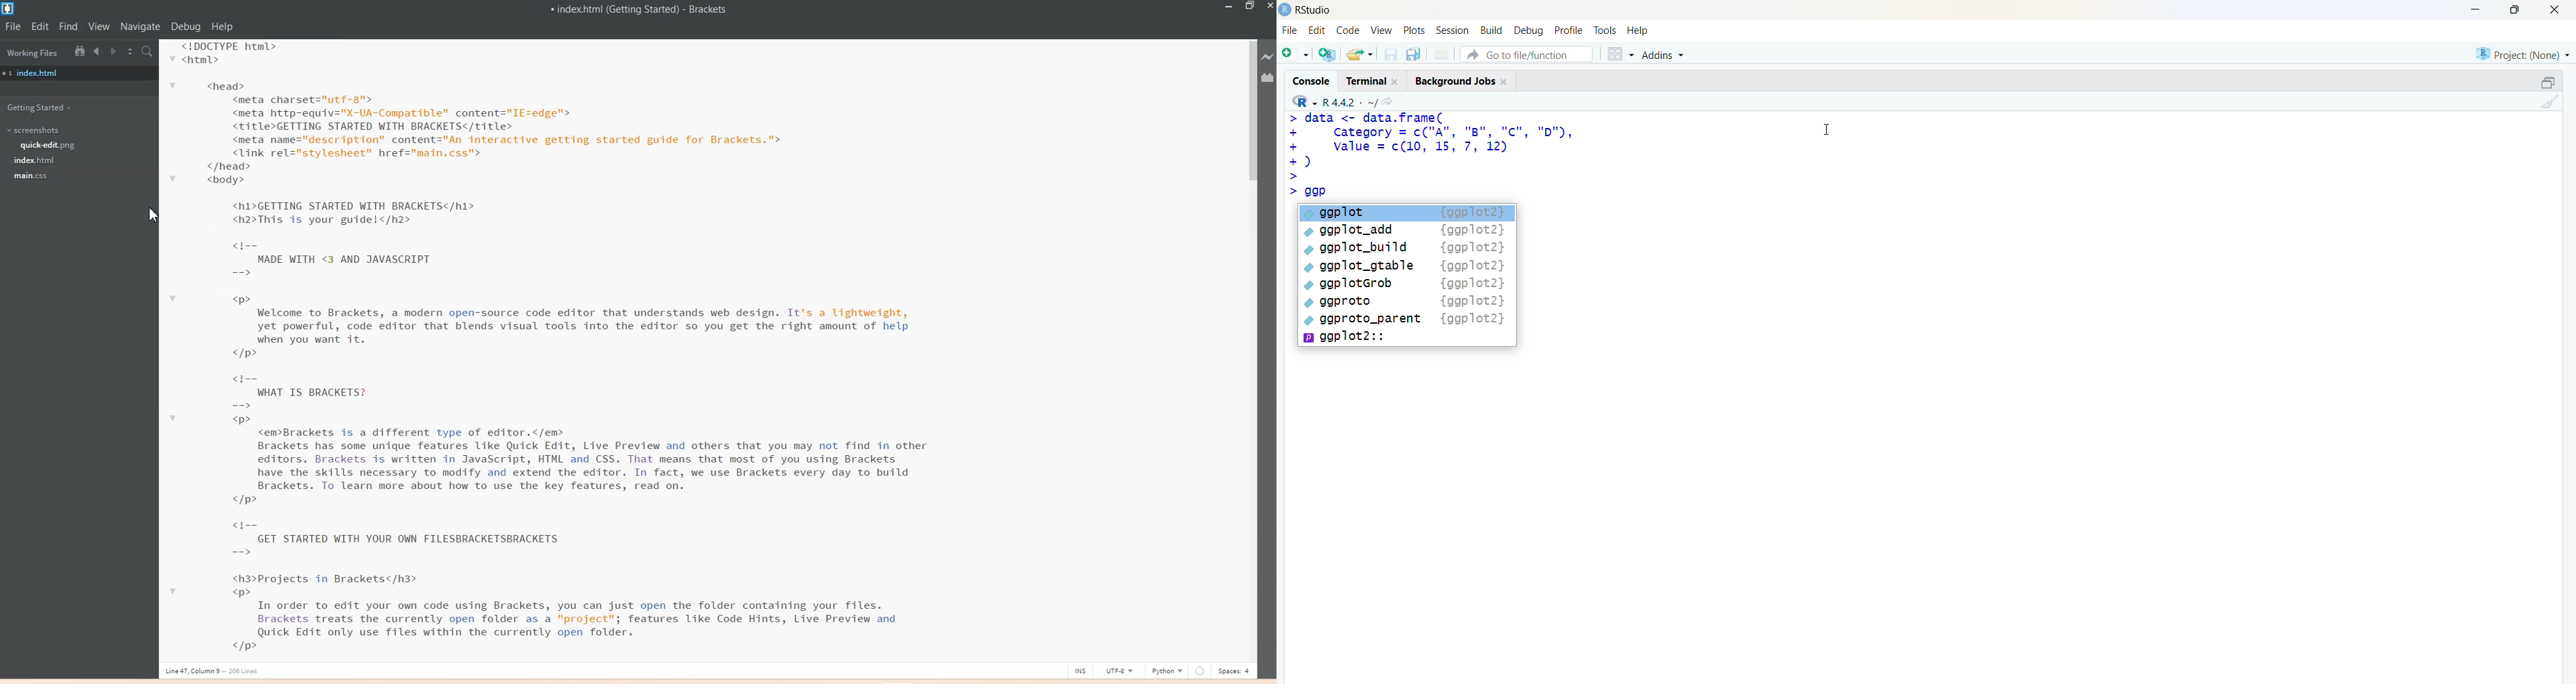  I want to click on Close, so click(2552, 9).